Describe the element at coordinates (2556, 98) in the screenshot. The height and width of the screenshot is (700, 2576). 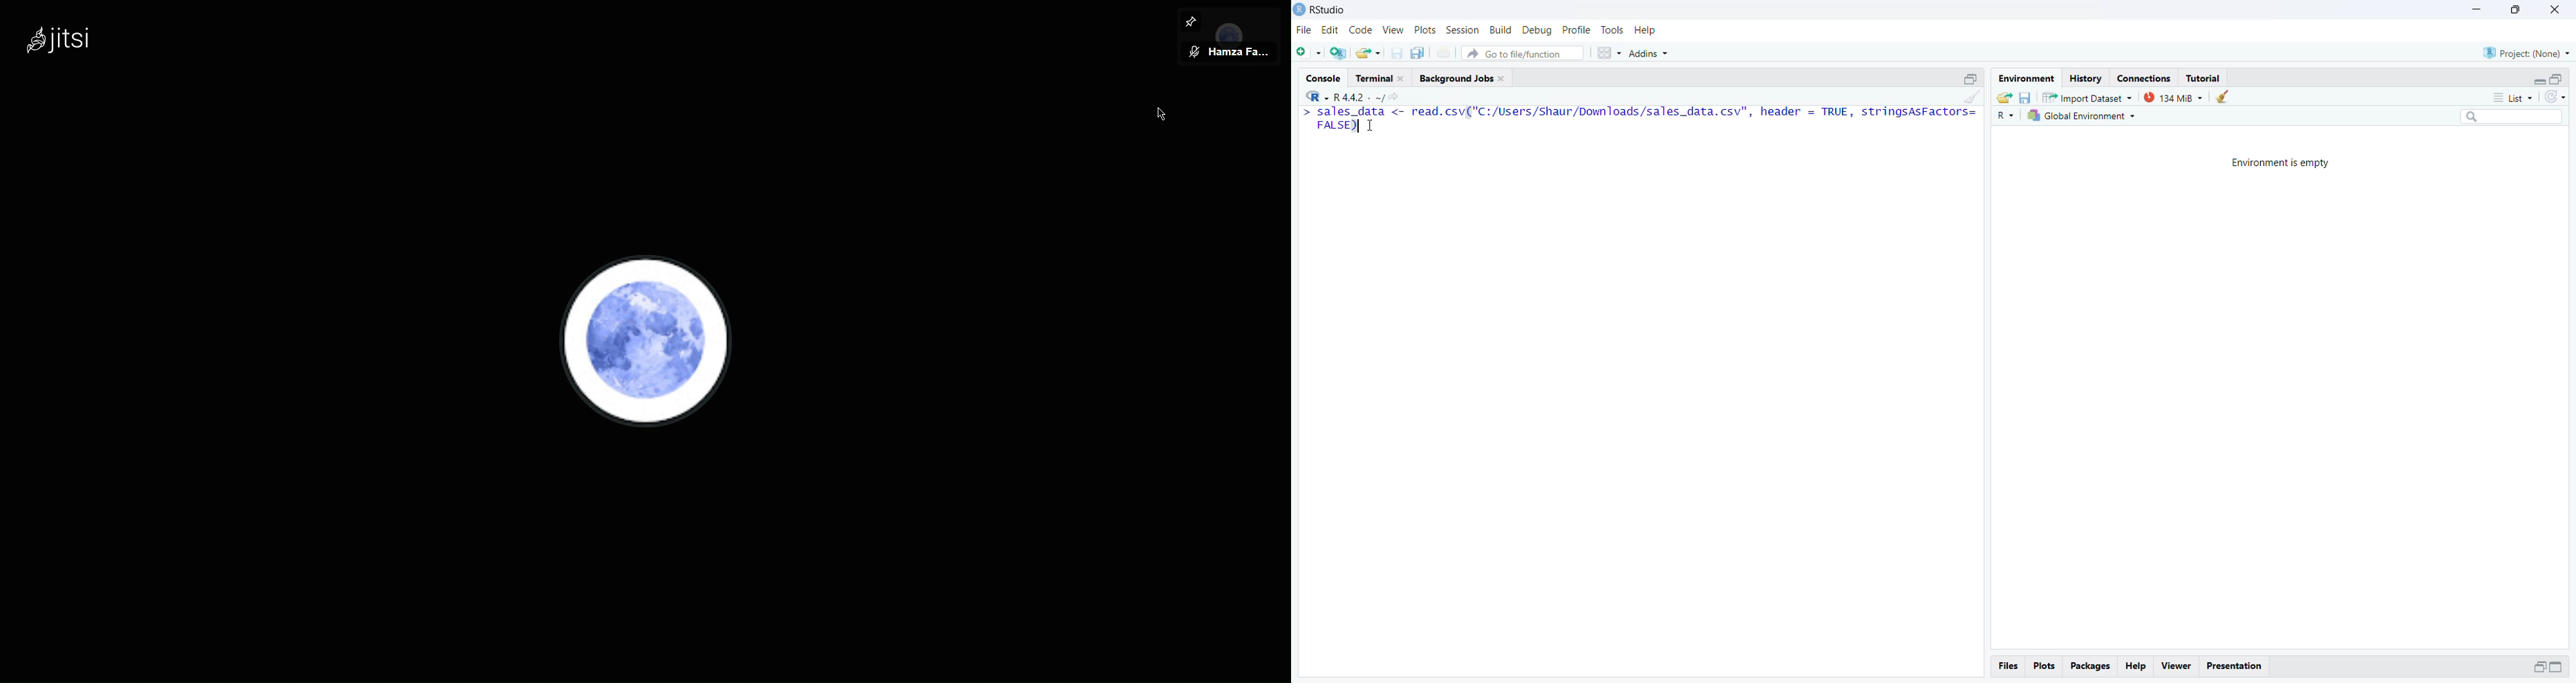
I see `Refresh the list in the Environment` at that location.